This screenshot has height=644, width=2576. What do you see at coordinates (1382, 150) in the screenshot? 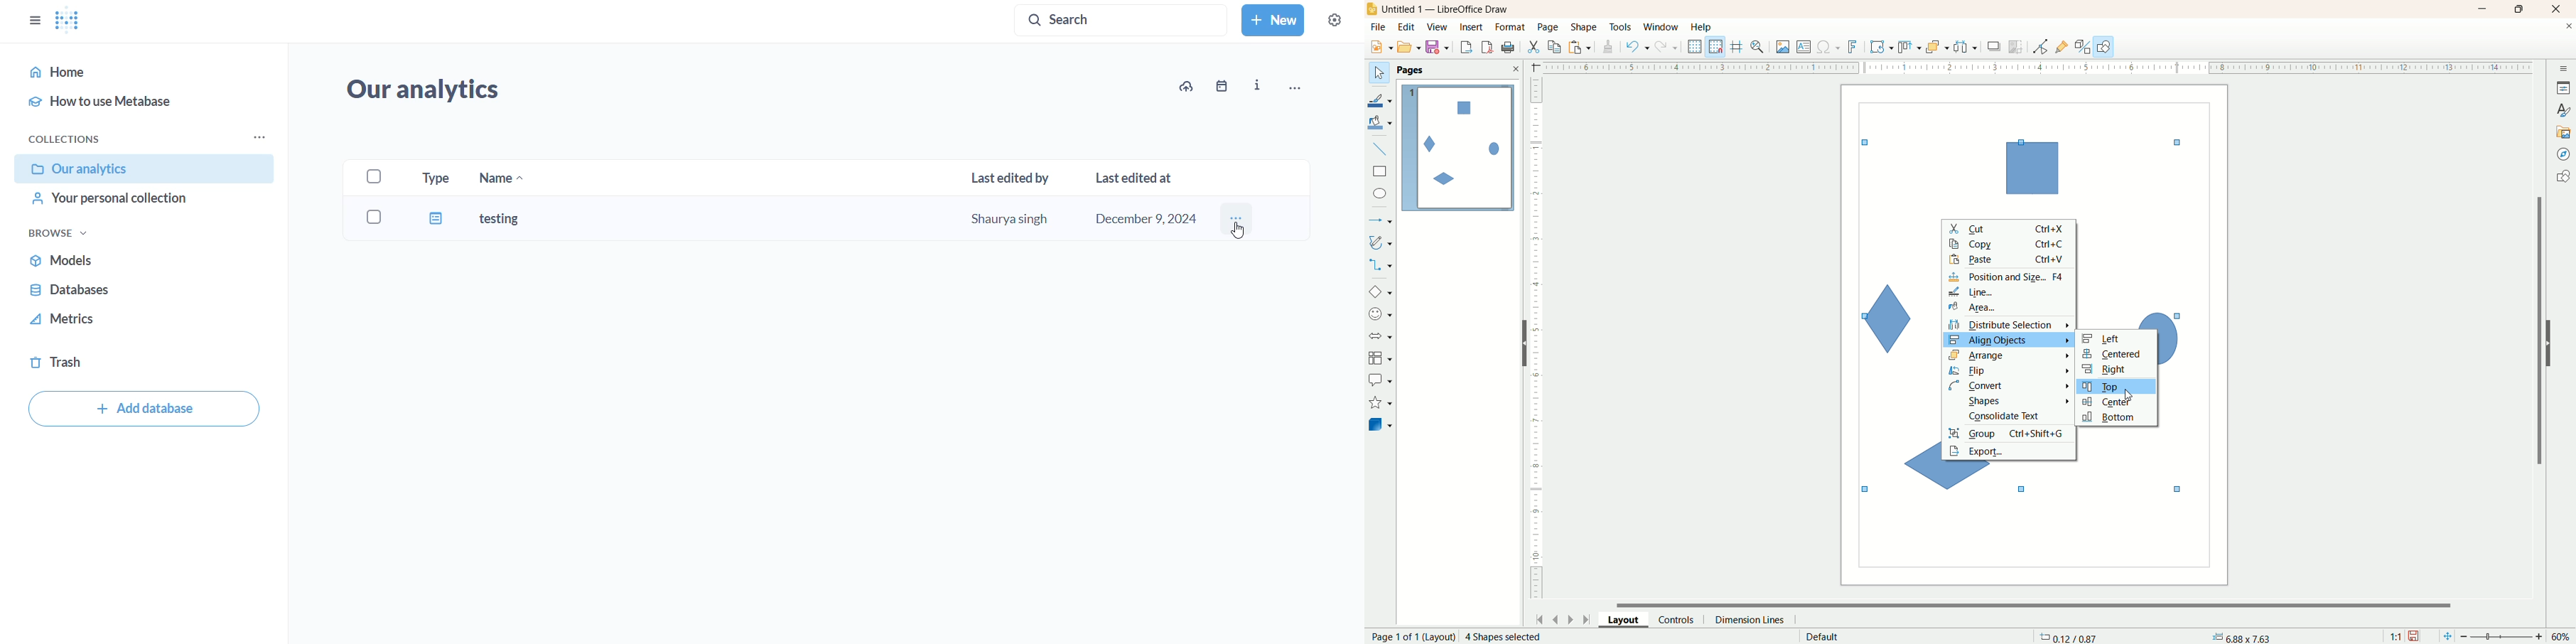
I see `insert line` at bounding box center [1382, 150].